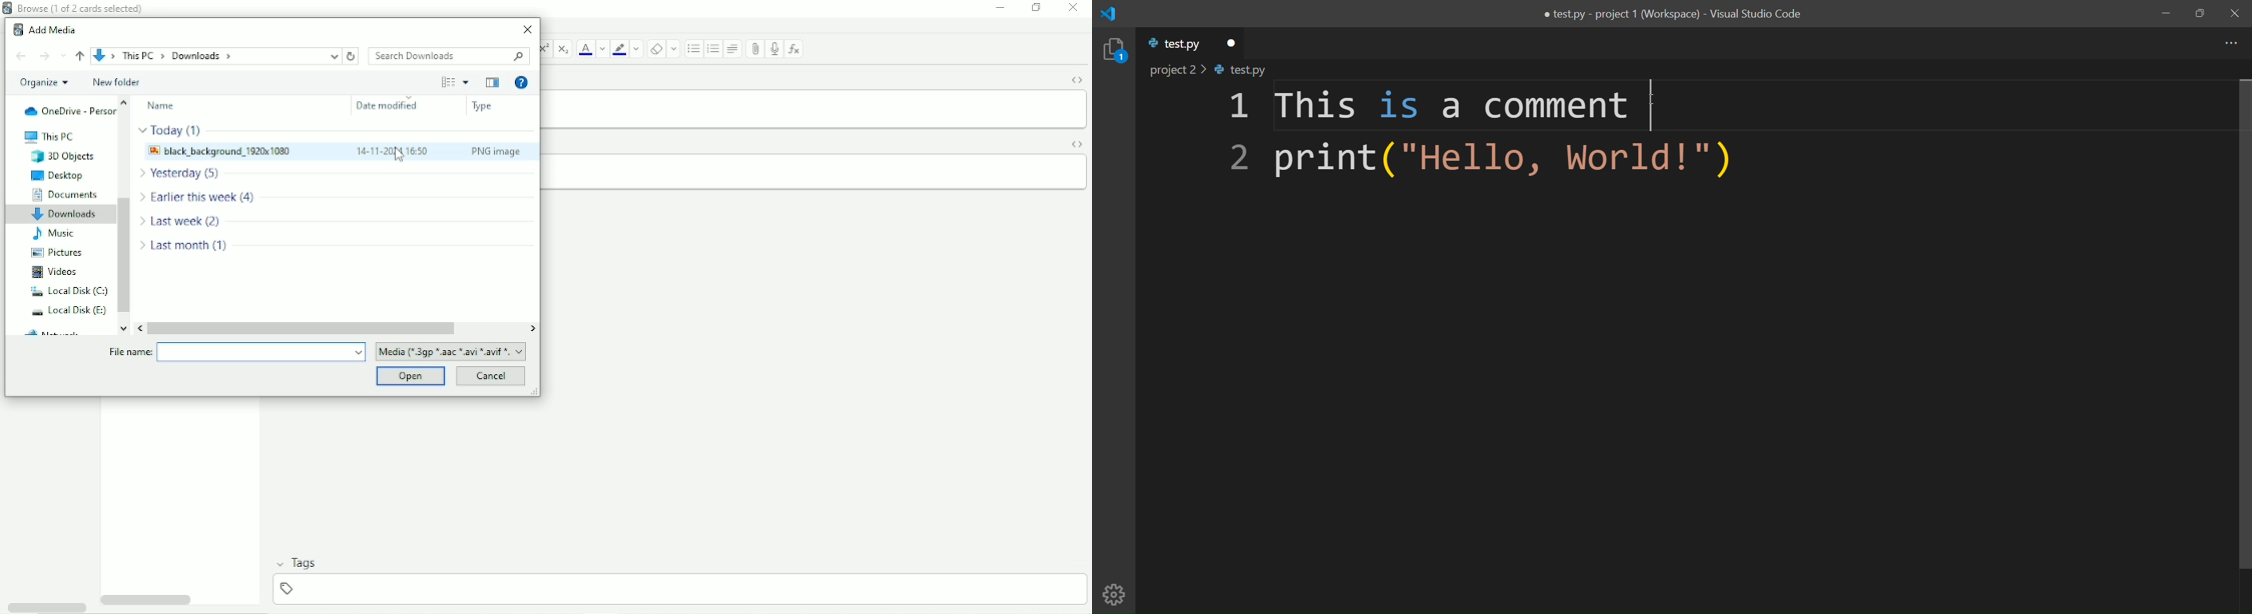  I want to click on Close, so click(1074, 9).